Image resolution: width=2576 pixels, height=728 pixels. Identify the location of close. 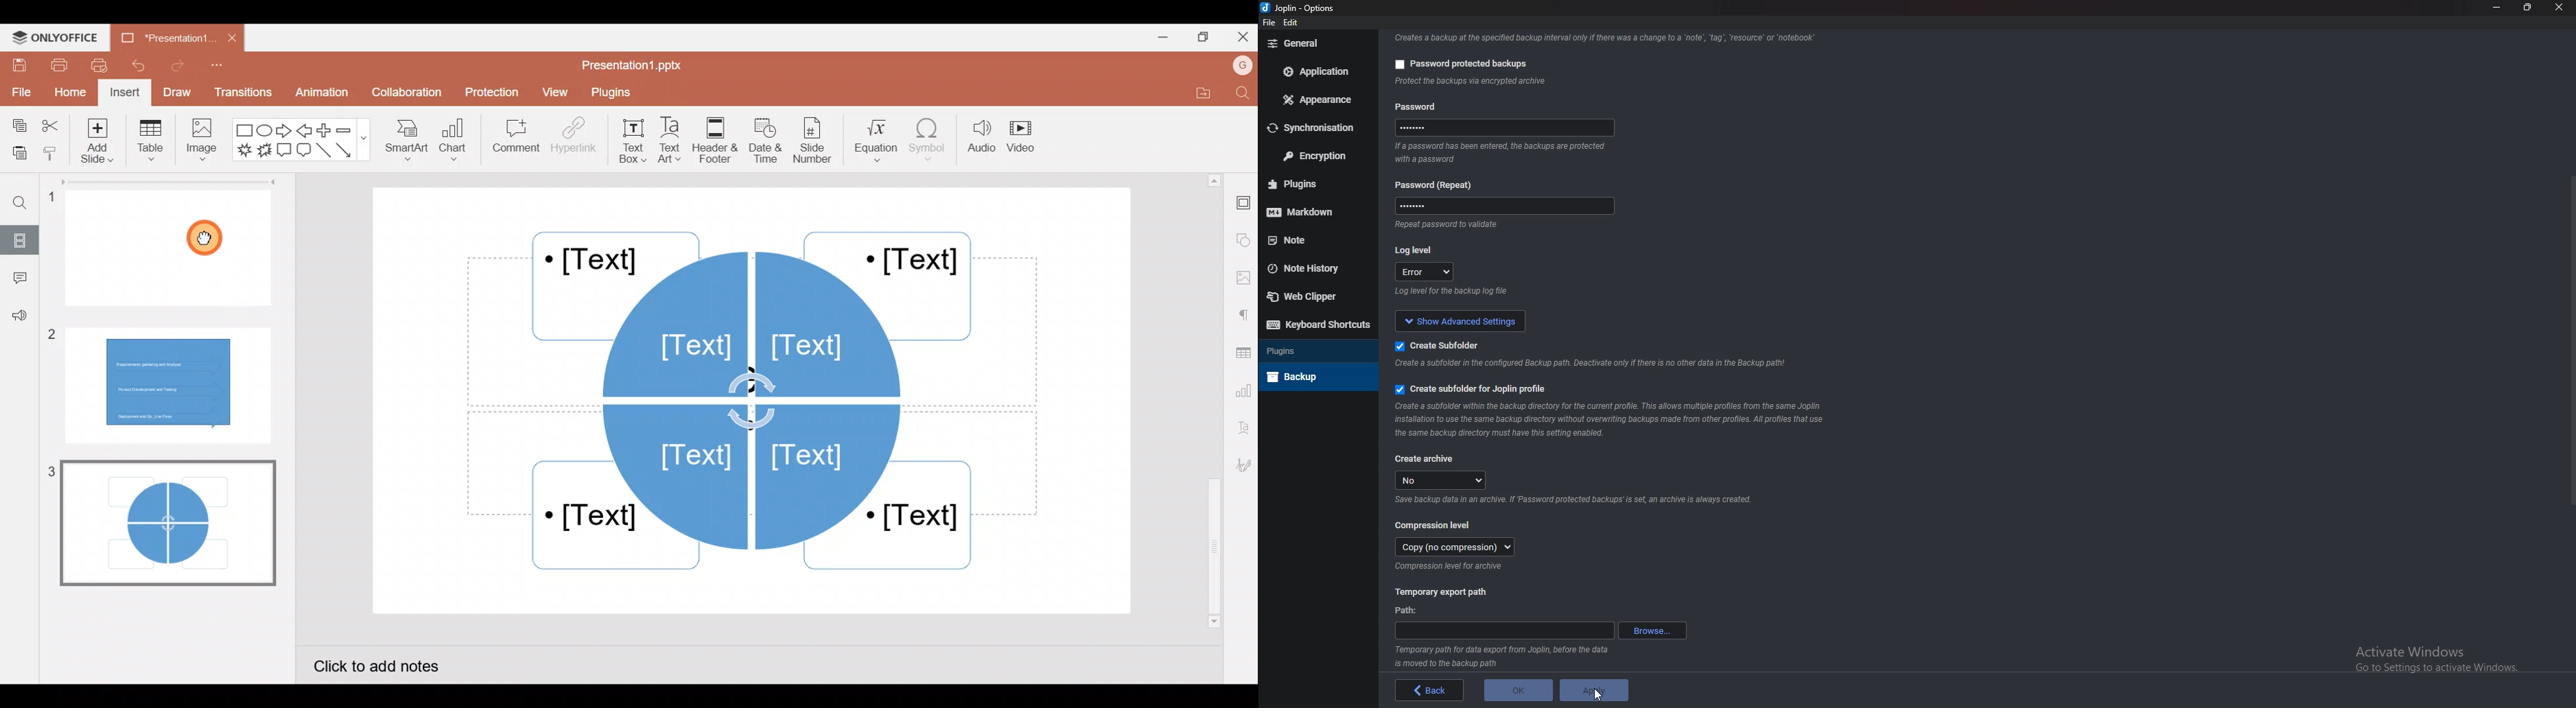
(2559, 8).